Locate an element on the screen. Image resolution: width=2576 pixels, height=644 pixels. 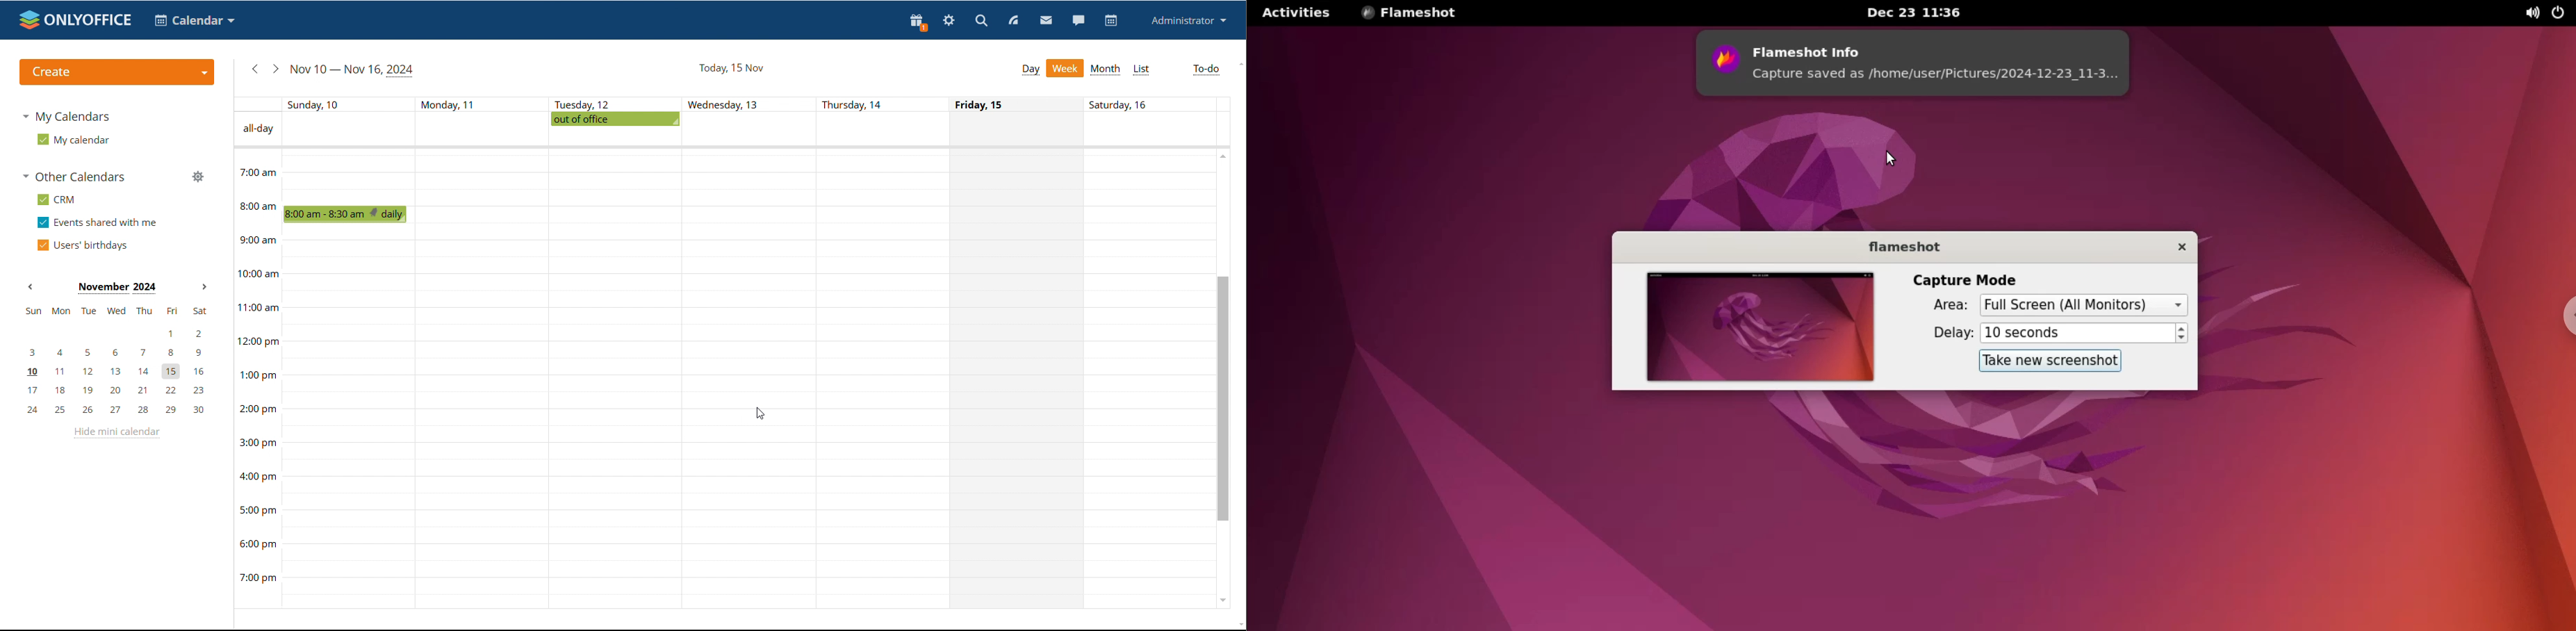
chrome options is located at coordinates (2563, 313).